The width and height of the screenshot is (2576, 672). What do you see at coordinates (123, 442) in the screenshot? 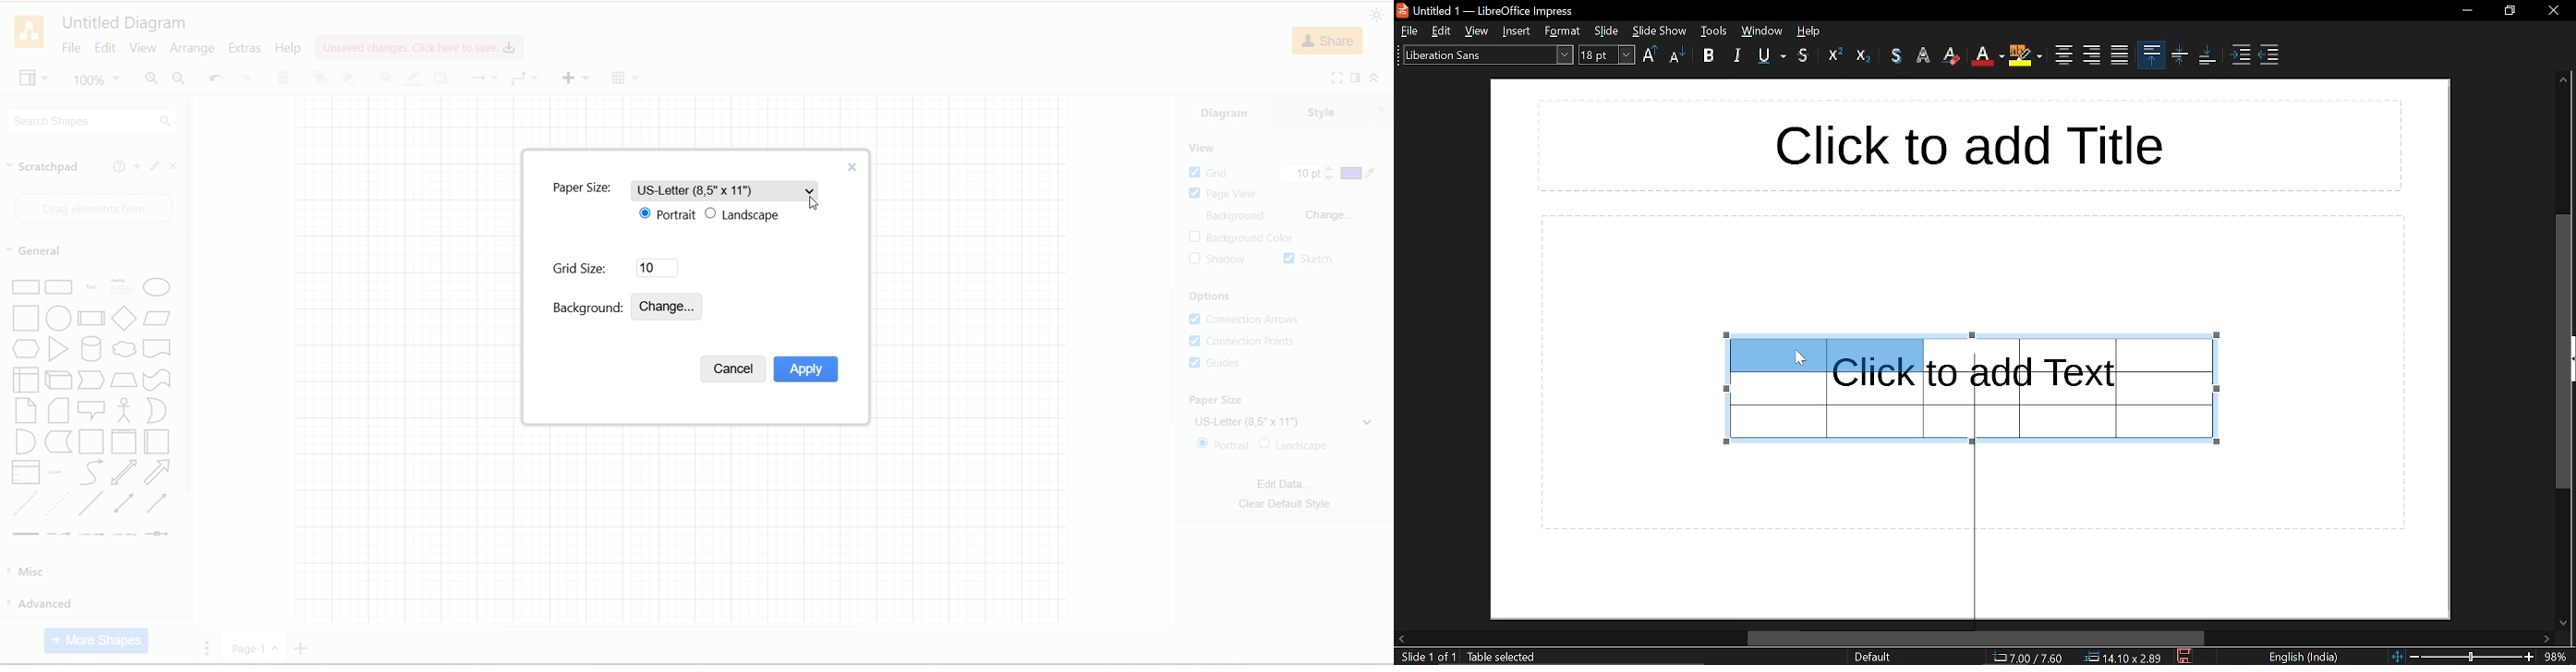
I see `Vertical Container` at bounding box center [123, 442].